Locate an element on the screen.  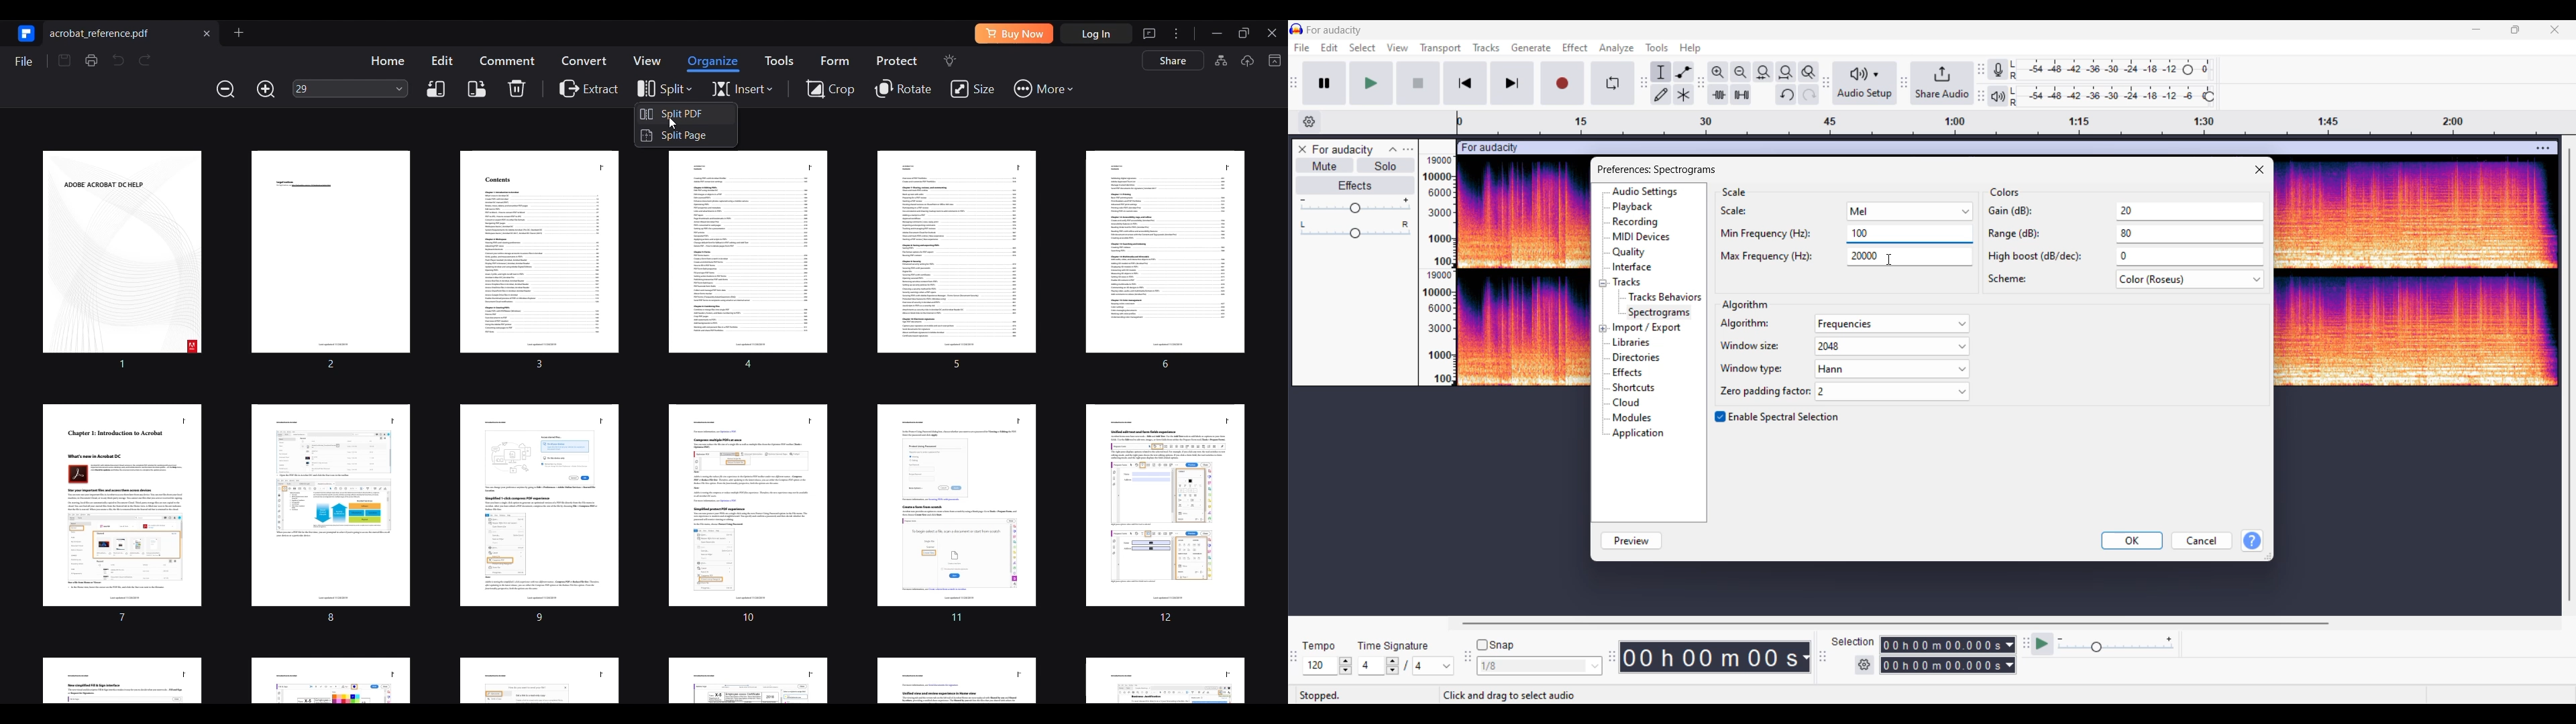
audio settings is located at coordinates (1650, 192).